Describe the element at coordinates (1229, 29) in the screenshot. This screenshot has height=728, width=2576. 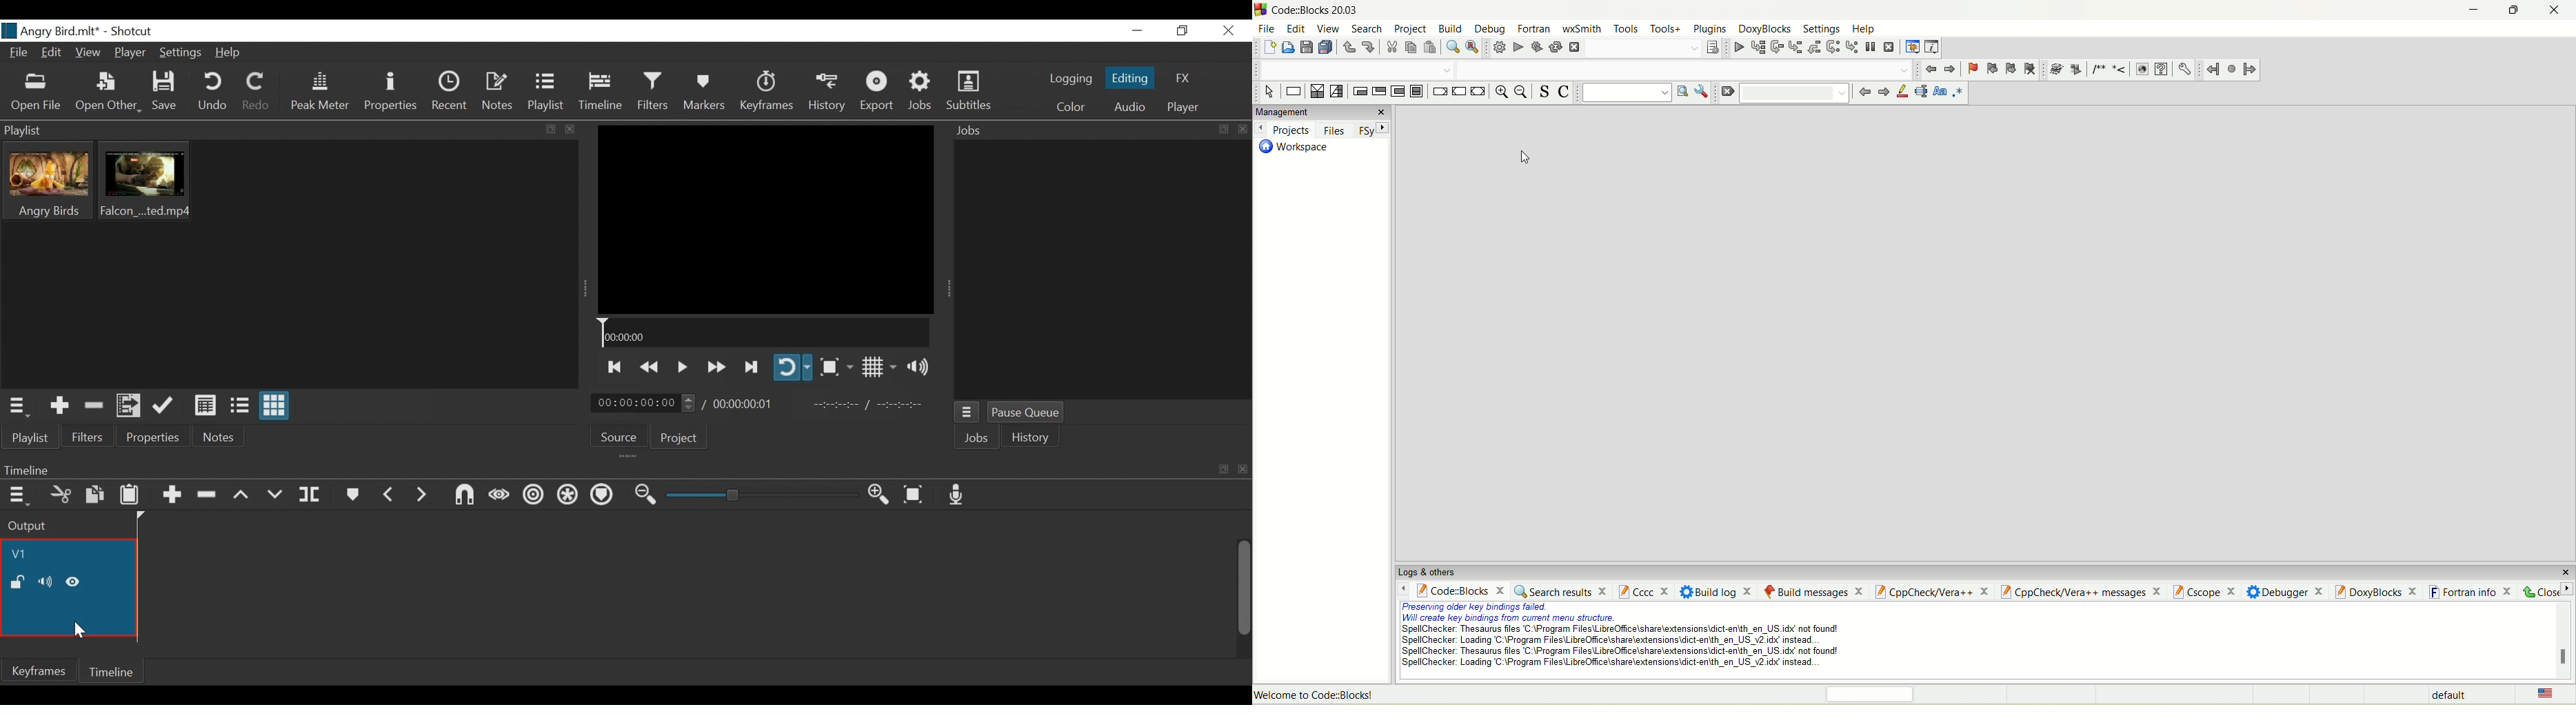
I see `Close` at that location.